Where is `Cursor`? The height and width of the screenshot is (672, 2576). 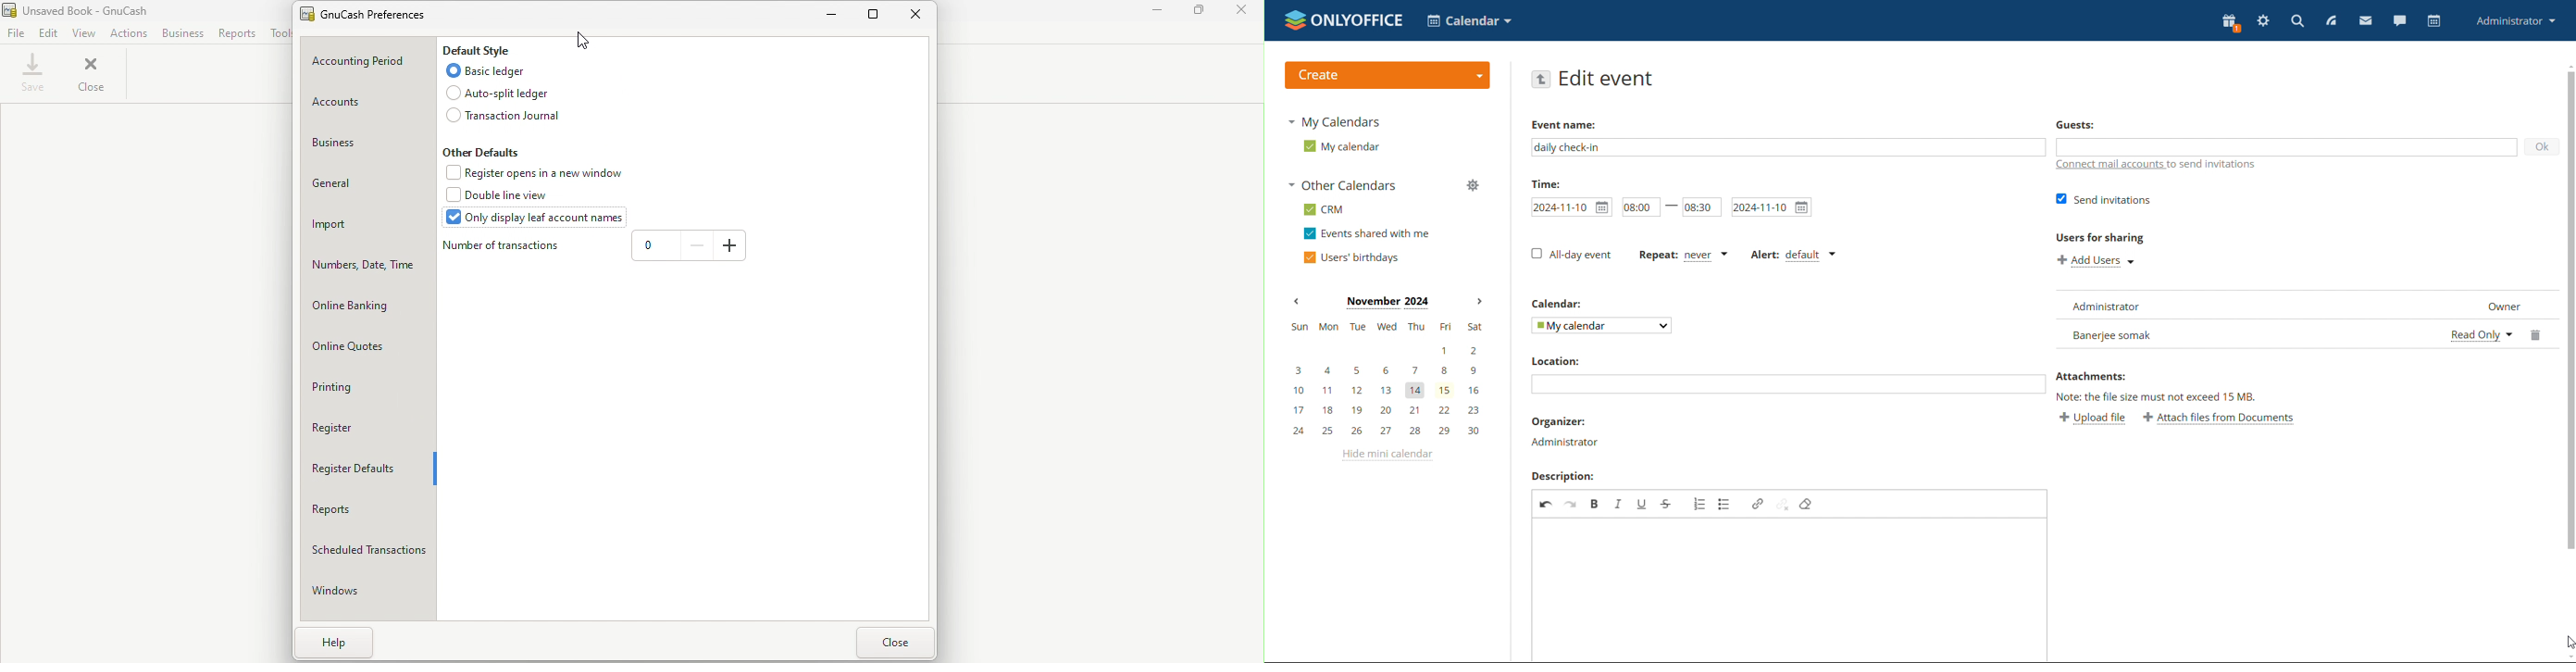
Cursor is located at coordinates (586, 41).